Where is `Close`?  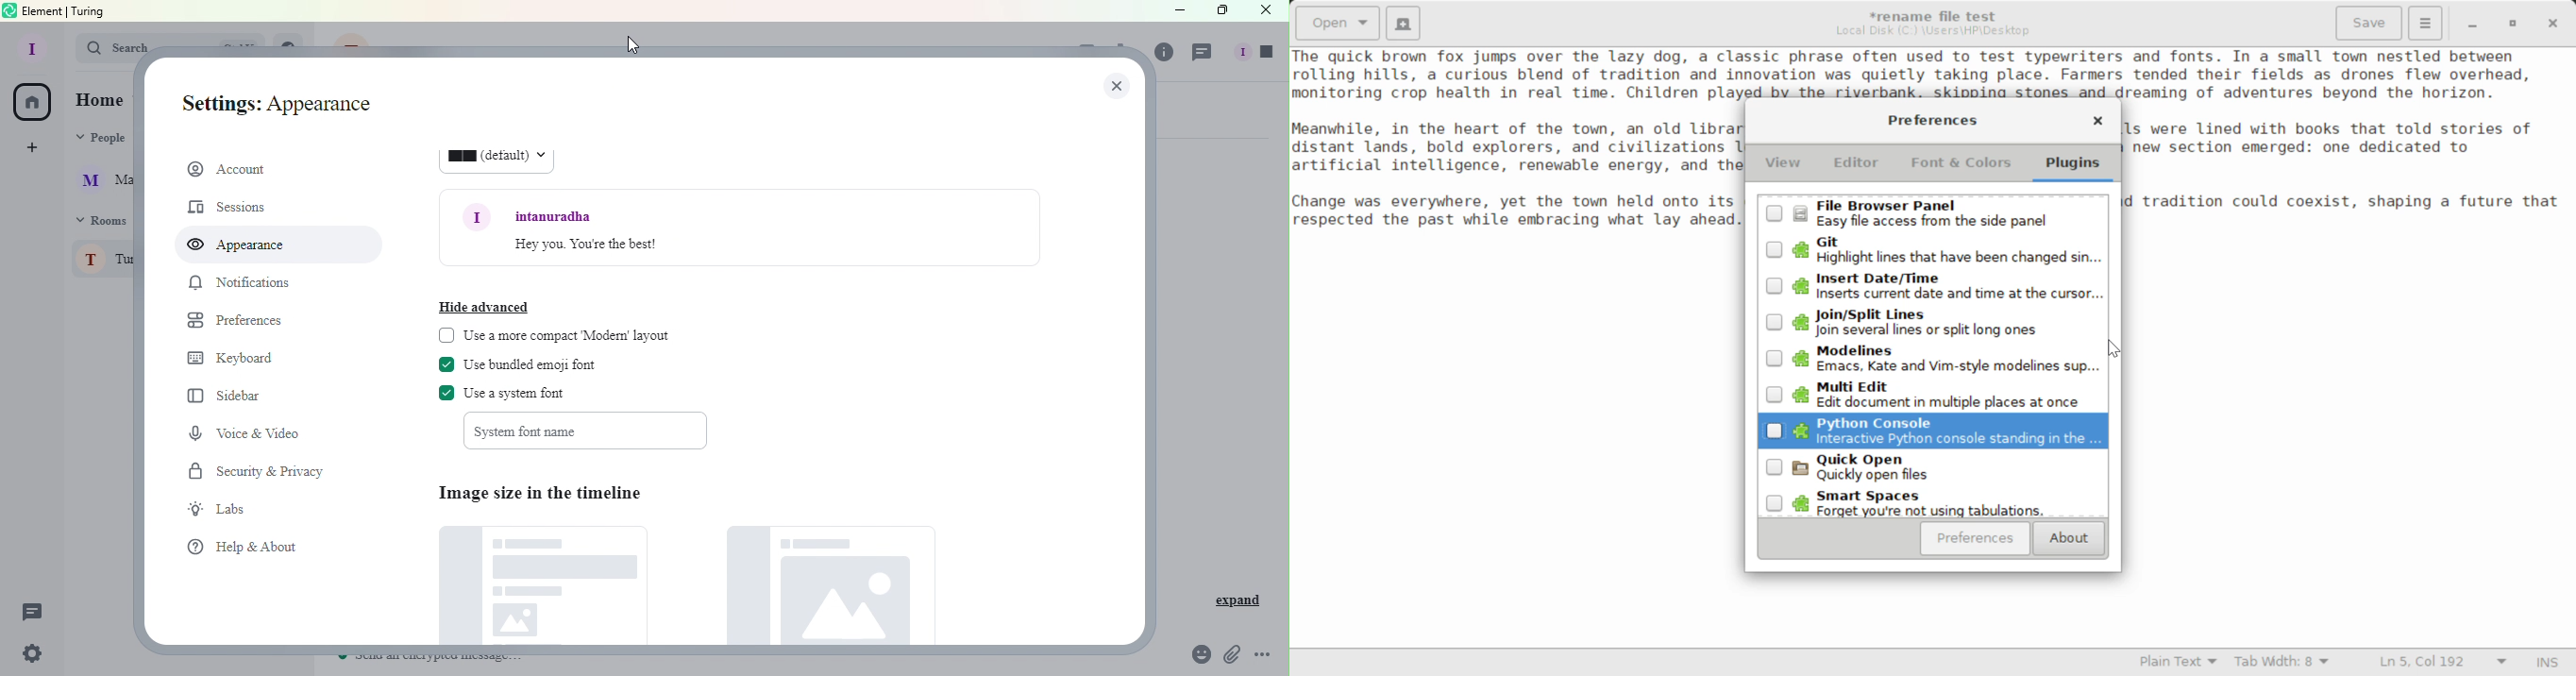 Close is located at coordinates (1267, 11).